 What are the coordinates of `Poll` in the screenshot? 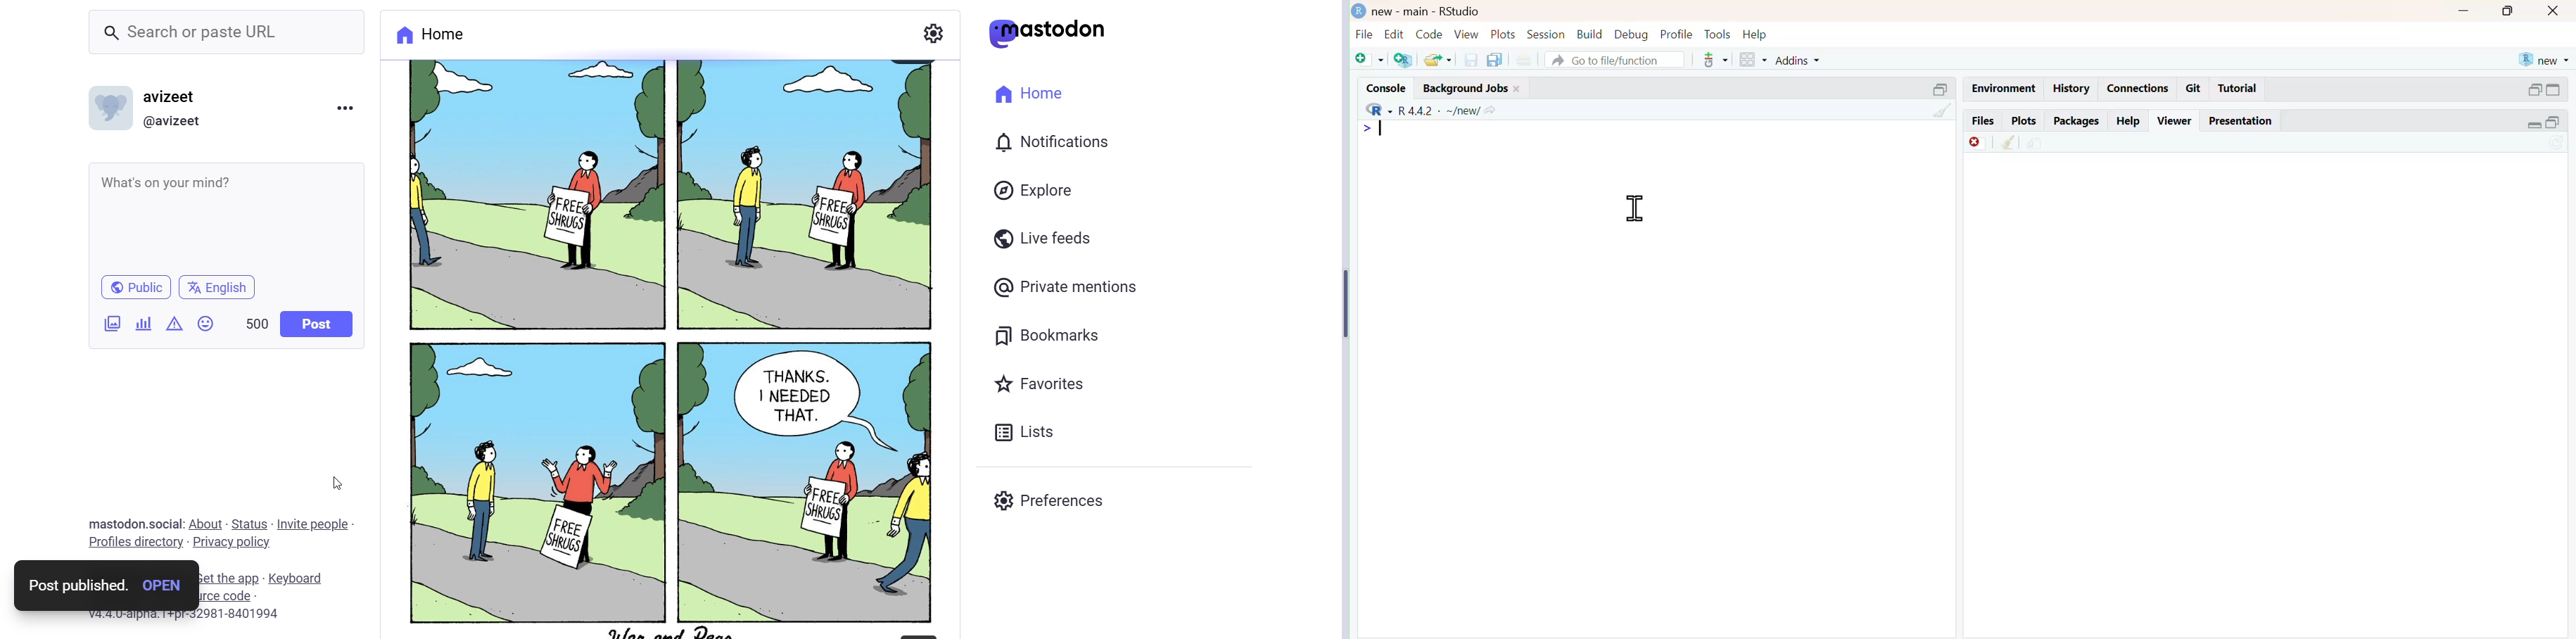 It's located at (145, 323).